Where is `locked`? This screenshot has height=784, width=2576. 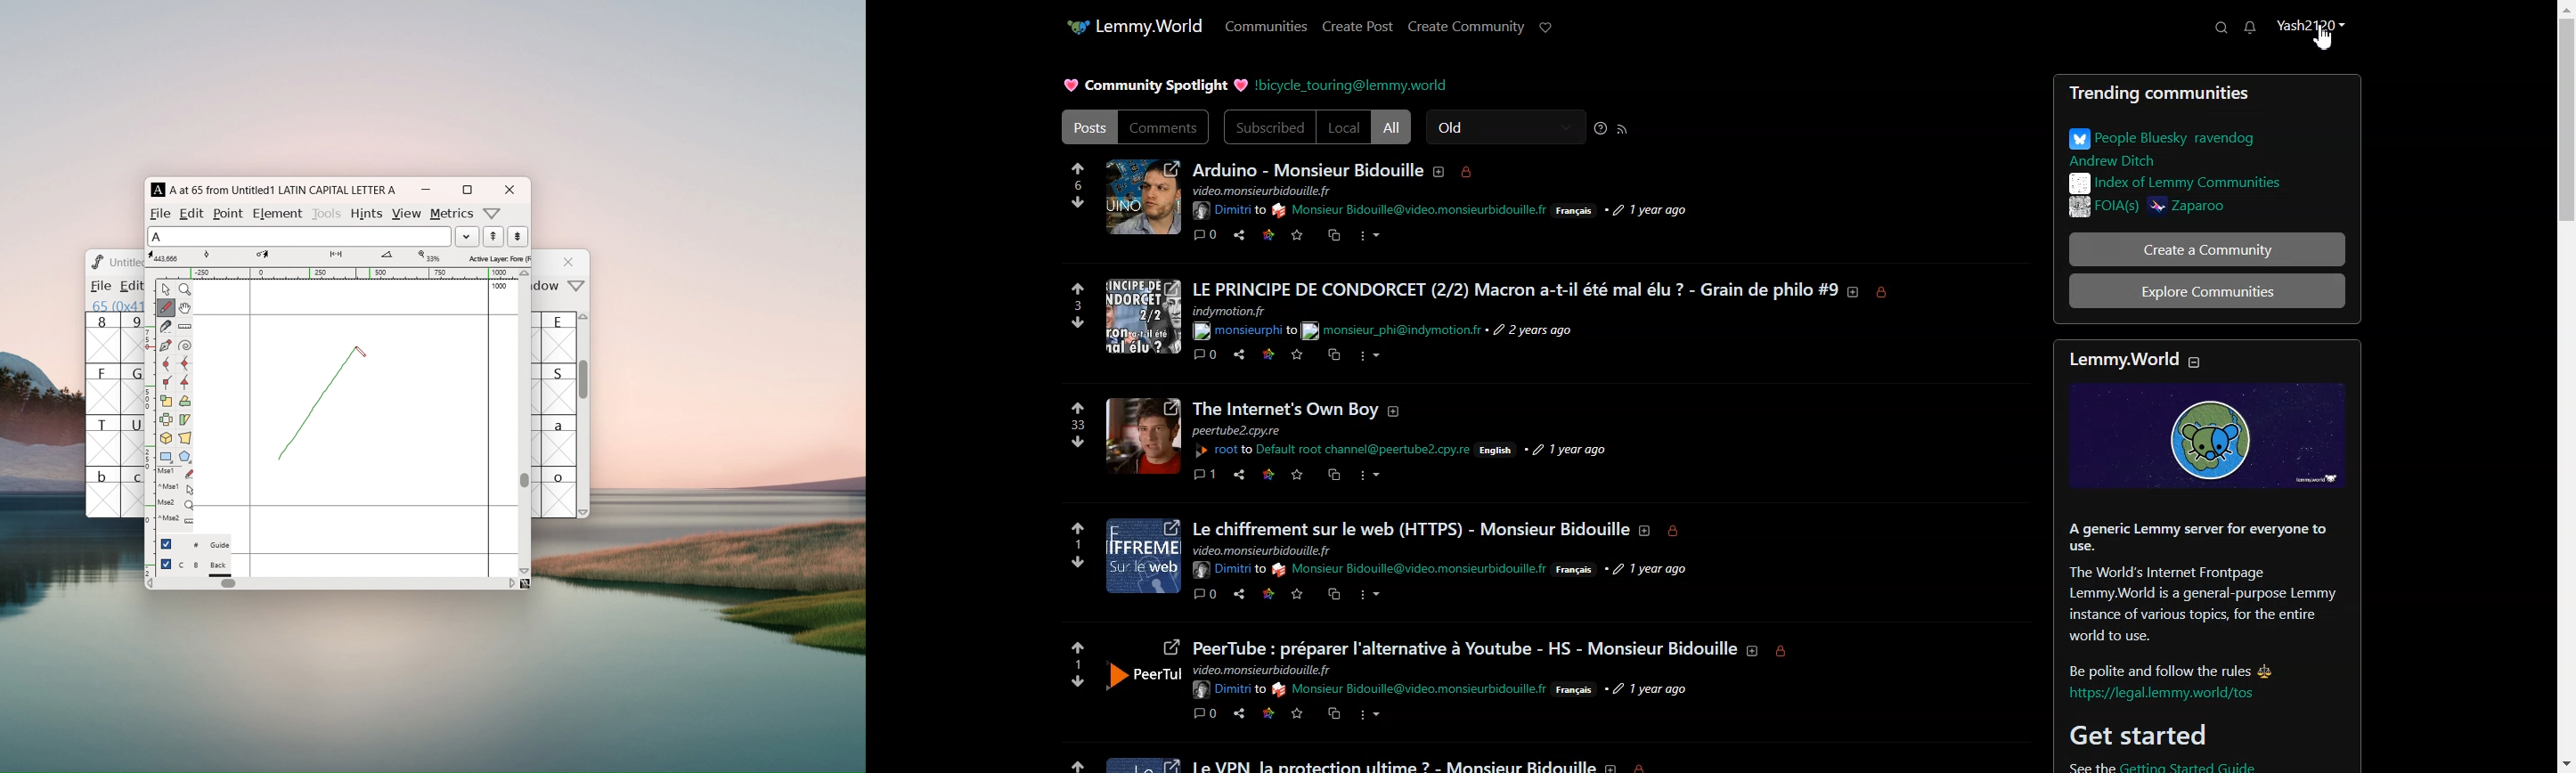 locked is located at coordinates (1887, 293).